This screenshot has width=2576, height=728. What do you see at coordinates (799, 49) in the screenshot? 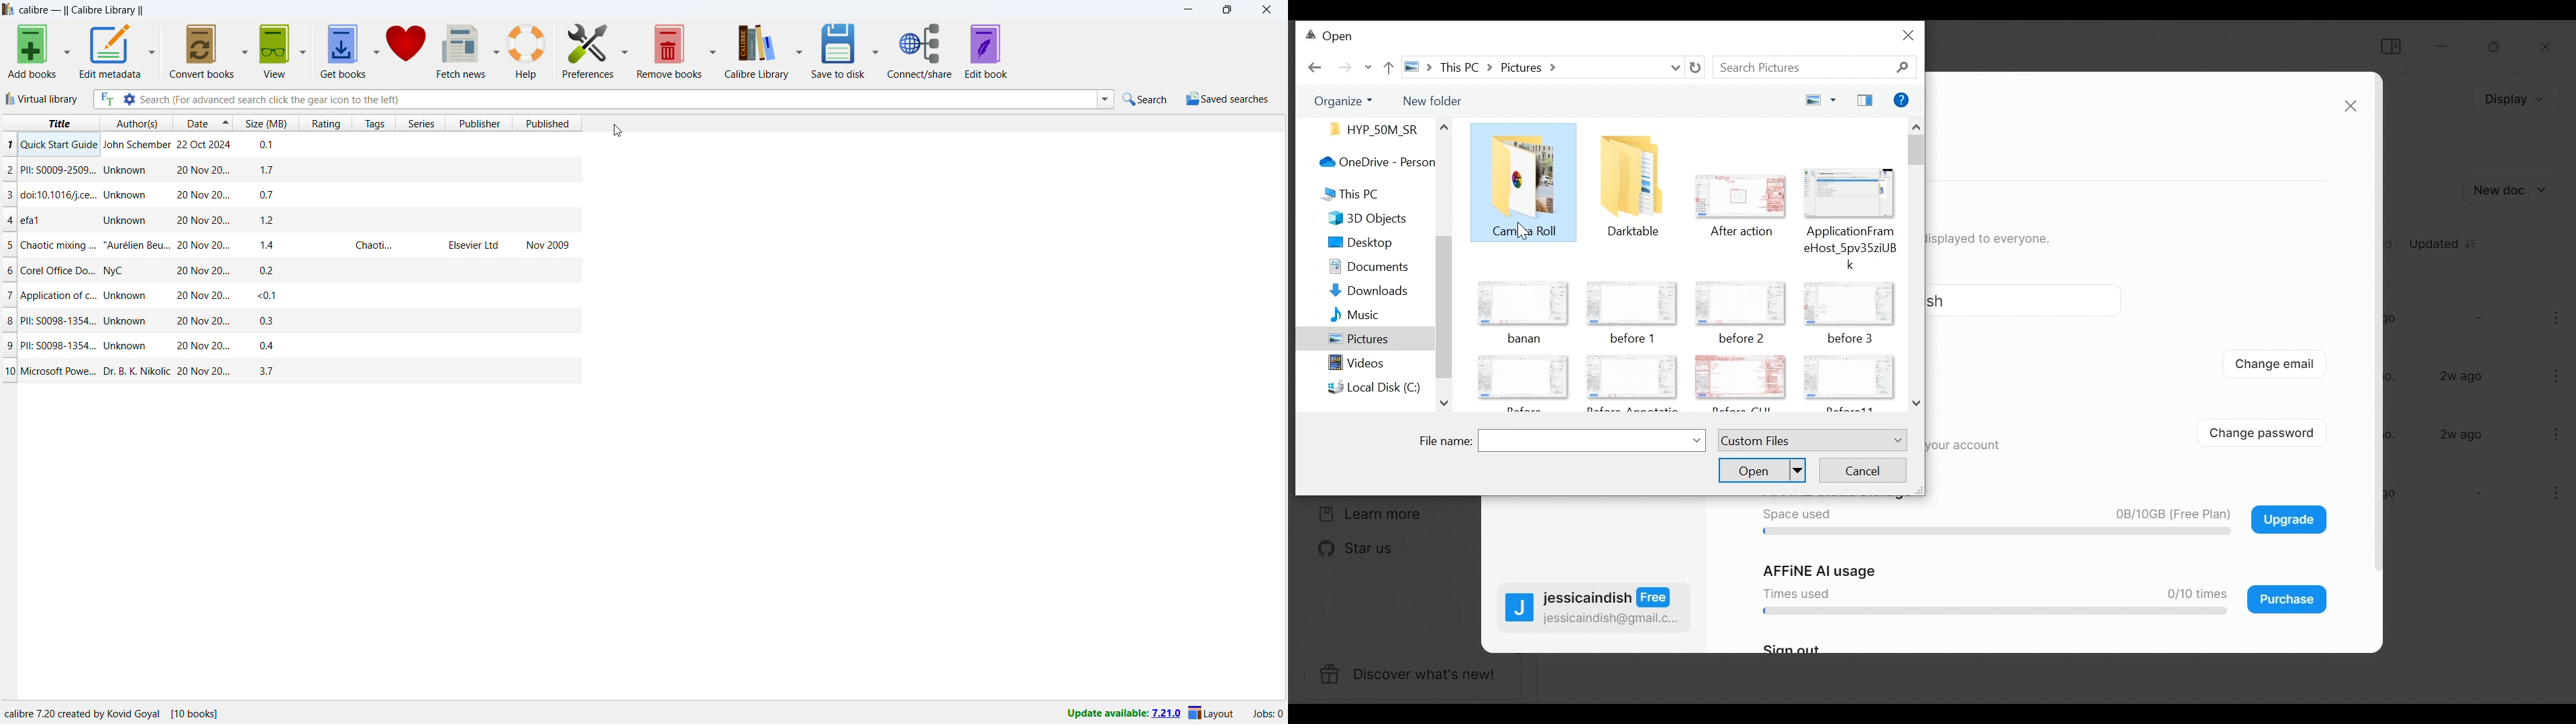
I see `calibre library options` at bounding box center [799, 49].